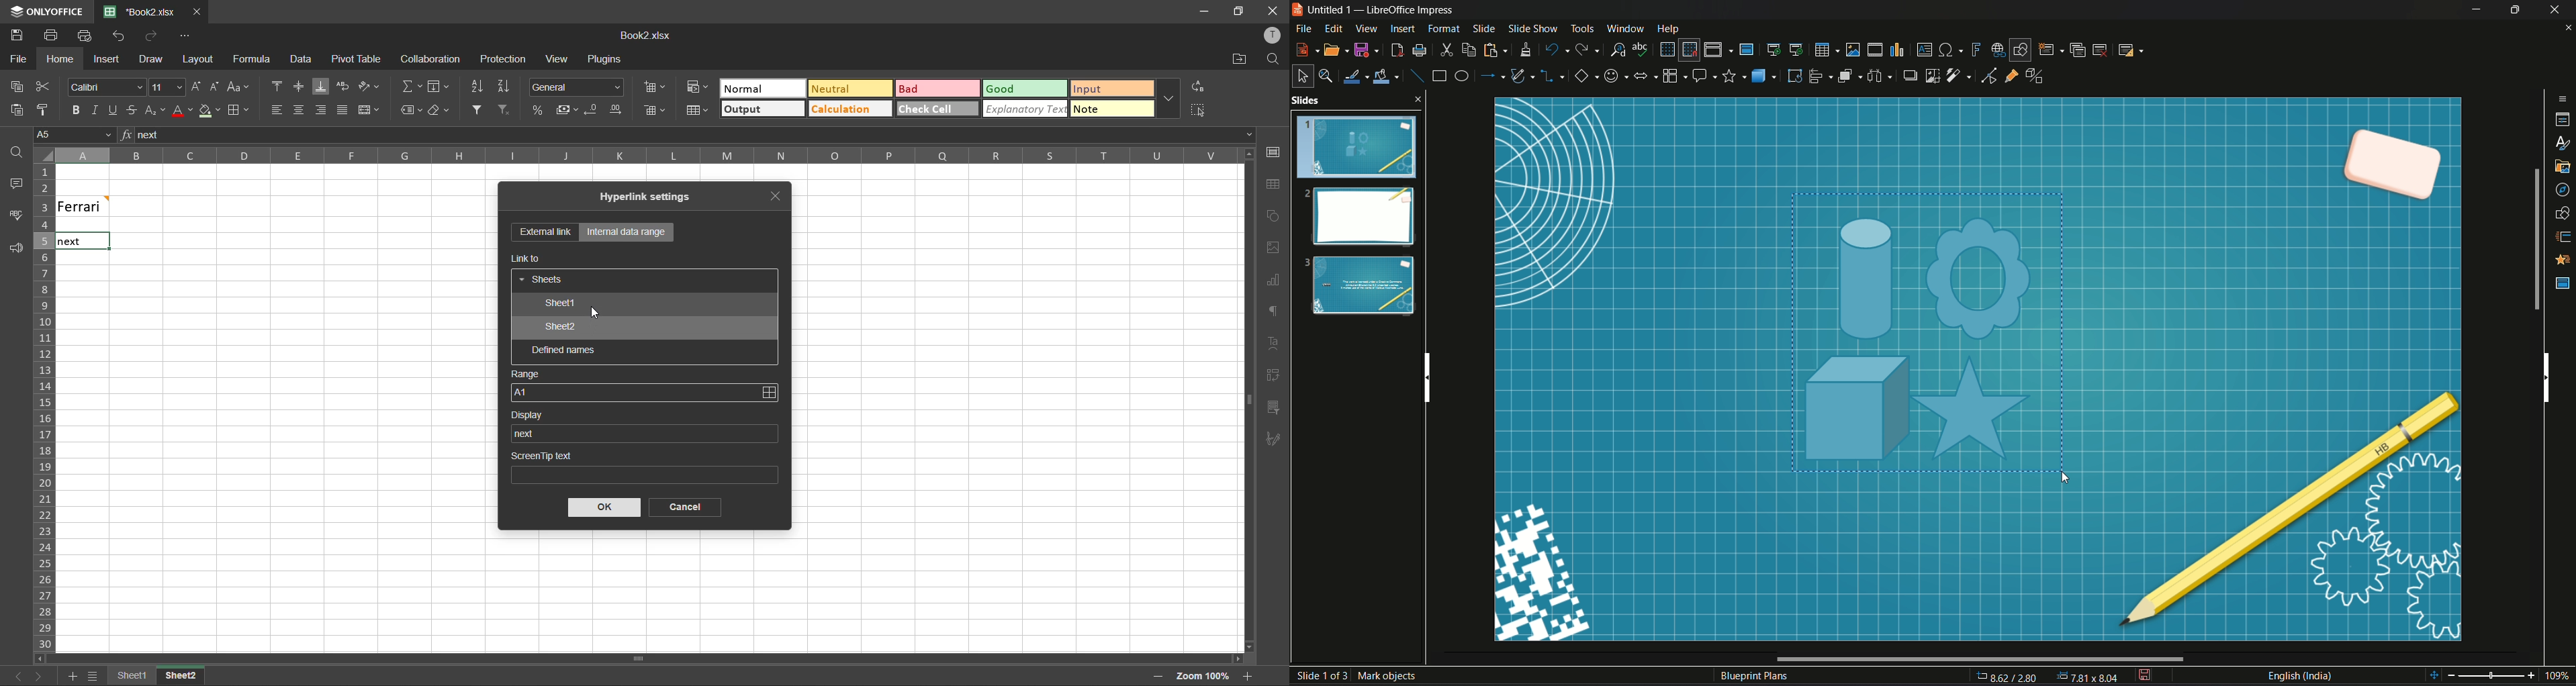  Describe the element at coordinates (625, 232) in the screenshot. I see `internal data range` at that location.